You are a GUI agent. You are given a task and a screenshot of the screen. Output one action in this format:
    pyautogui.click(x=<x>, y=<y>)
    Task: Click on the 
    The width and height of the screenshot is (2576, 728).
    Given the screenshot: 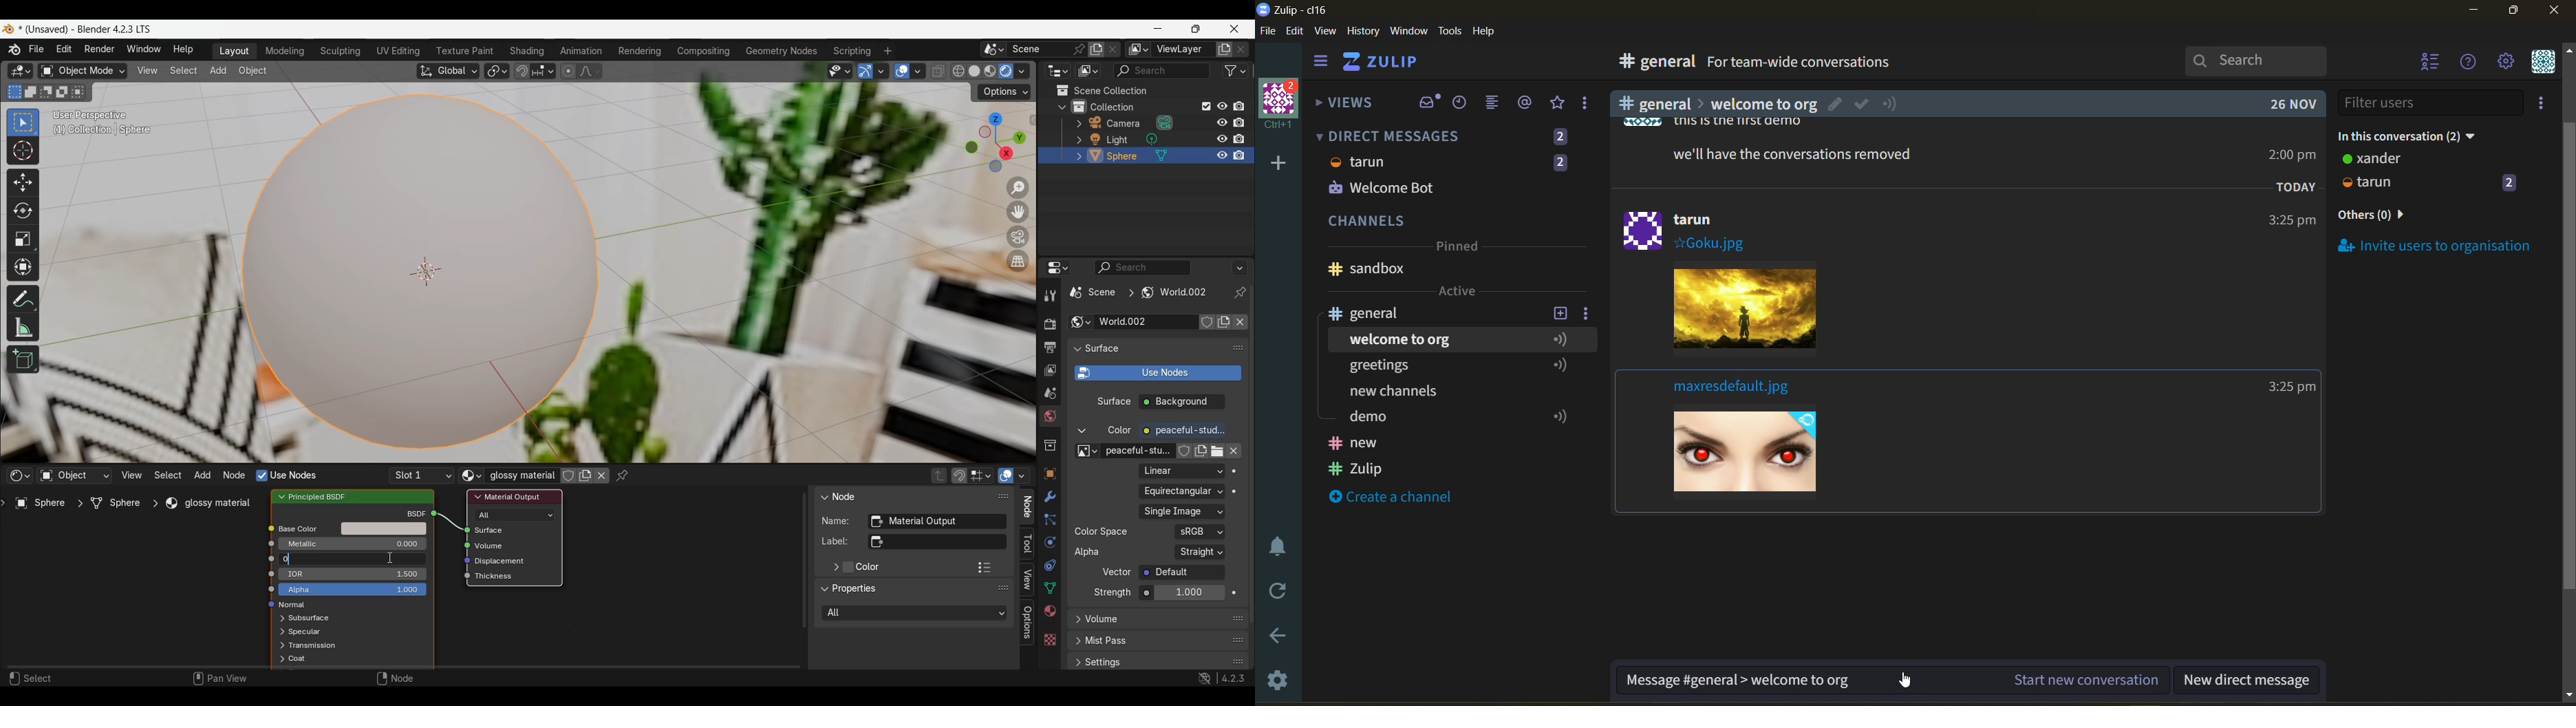 What is the action you would take?
    pyautogui.click(x=1443, y=393)
    